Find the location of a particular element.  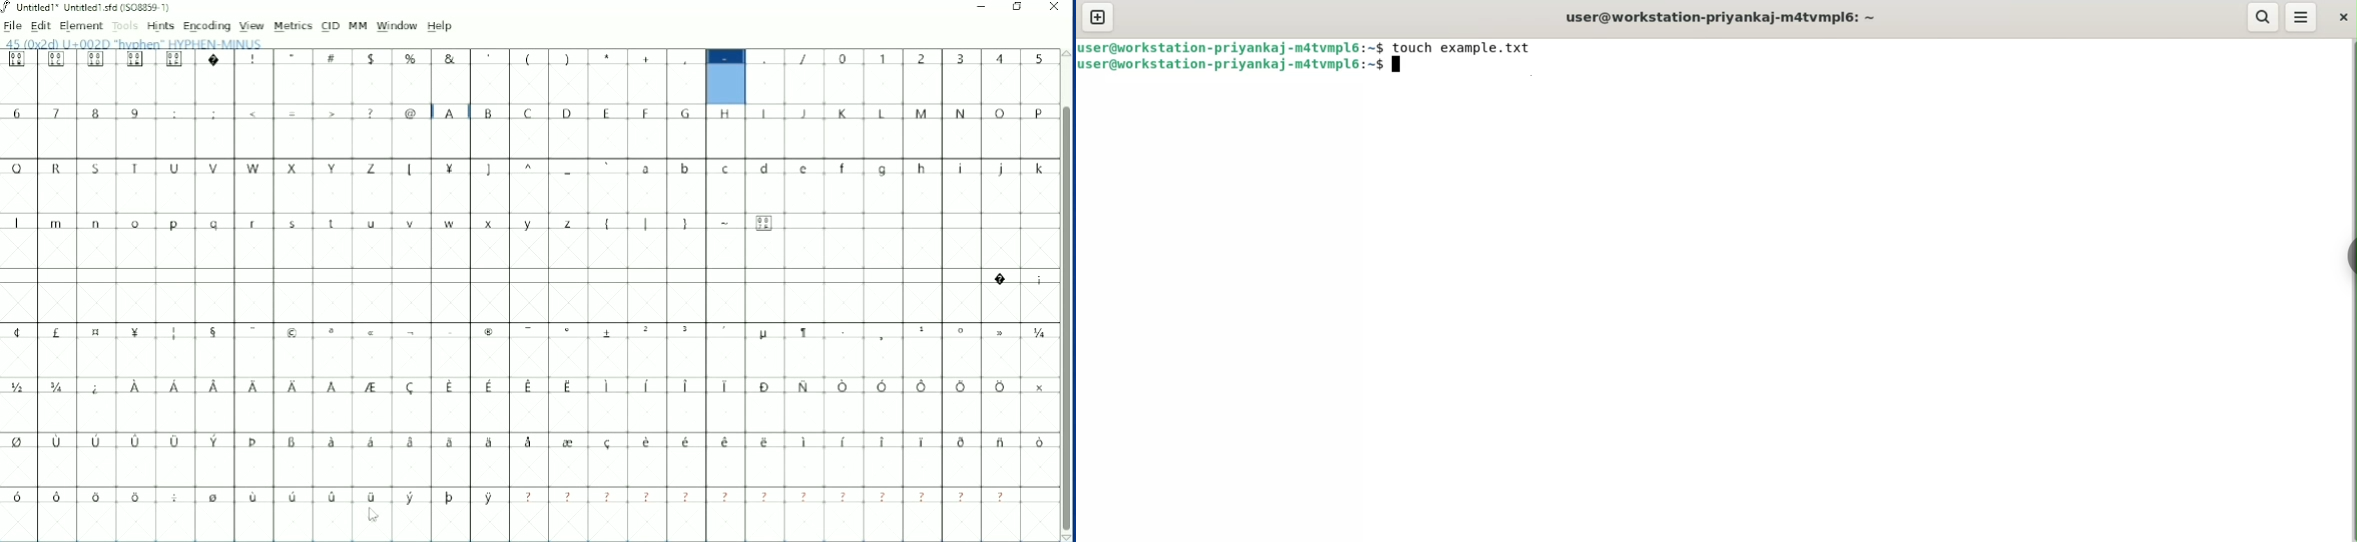

Numbers is located at coordinates (942, 59).